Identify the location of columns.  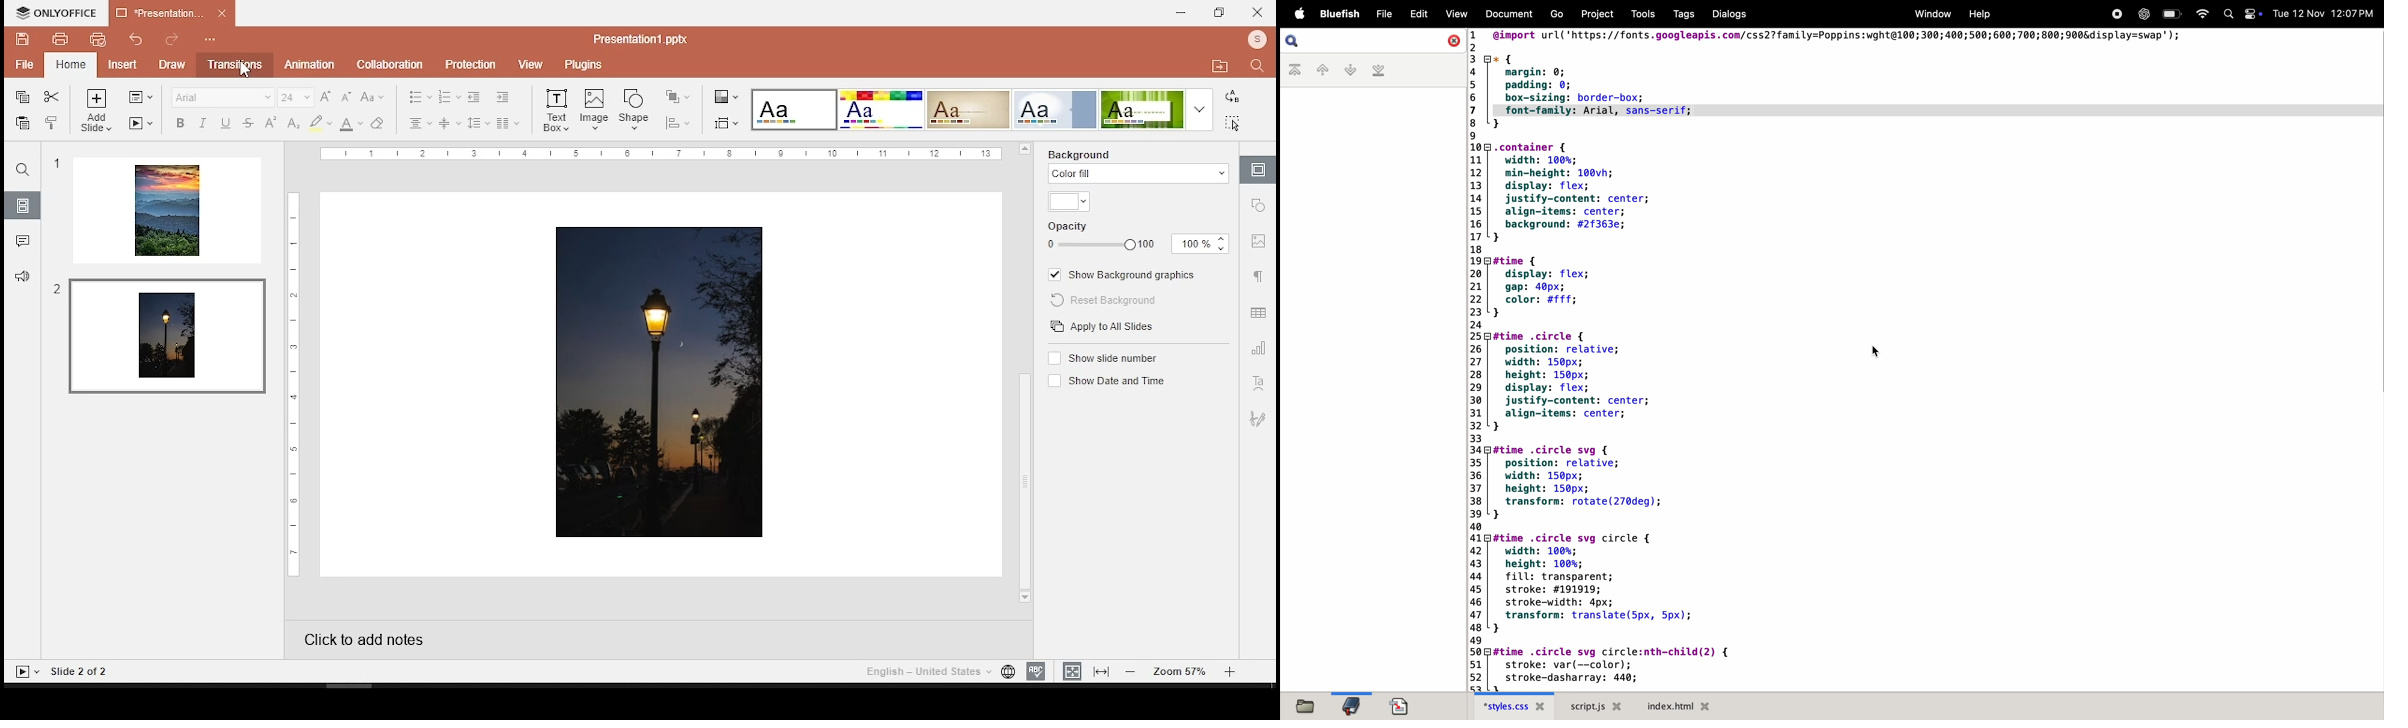
(508, 123).